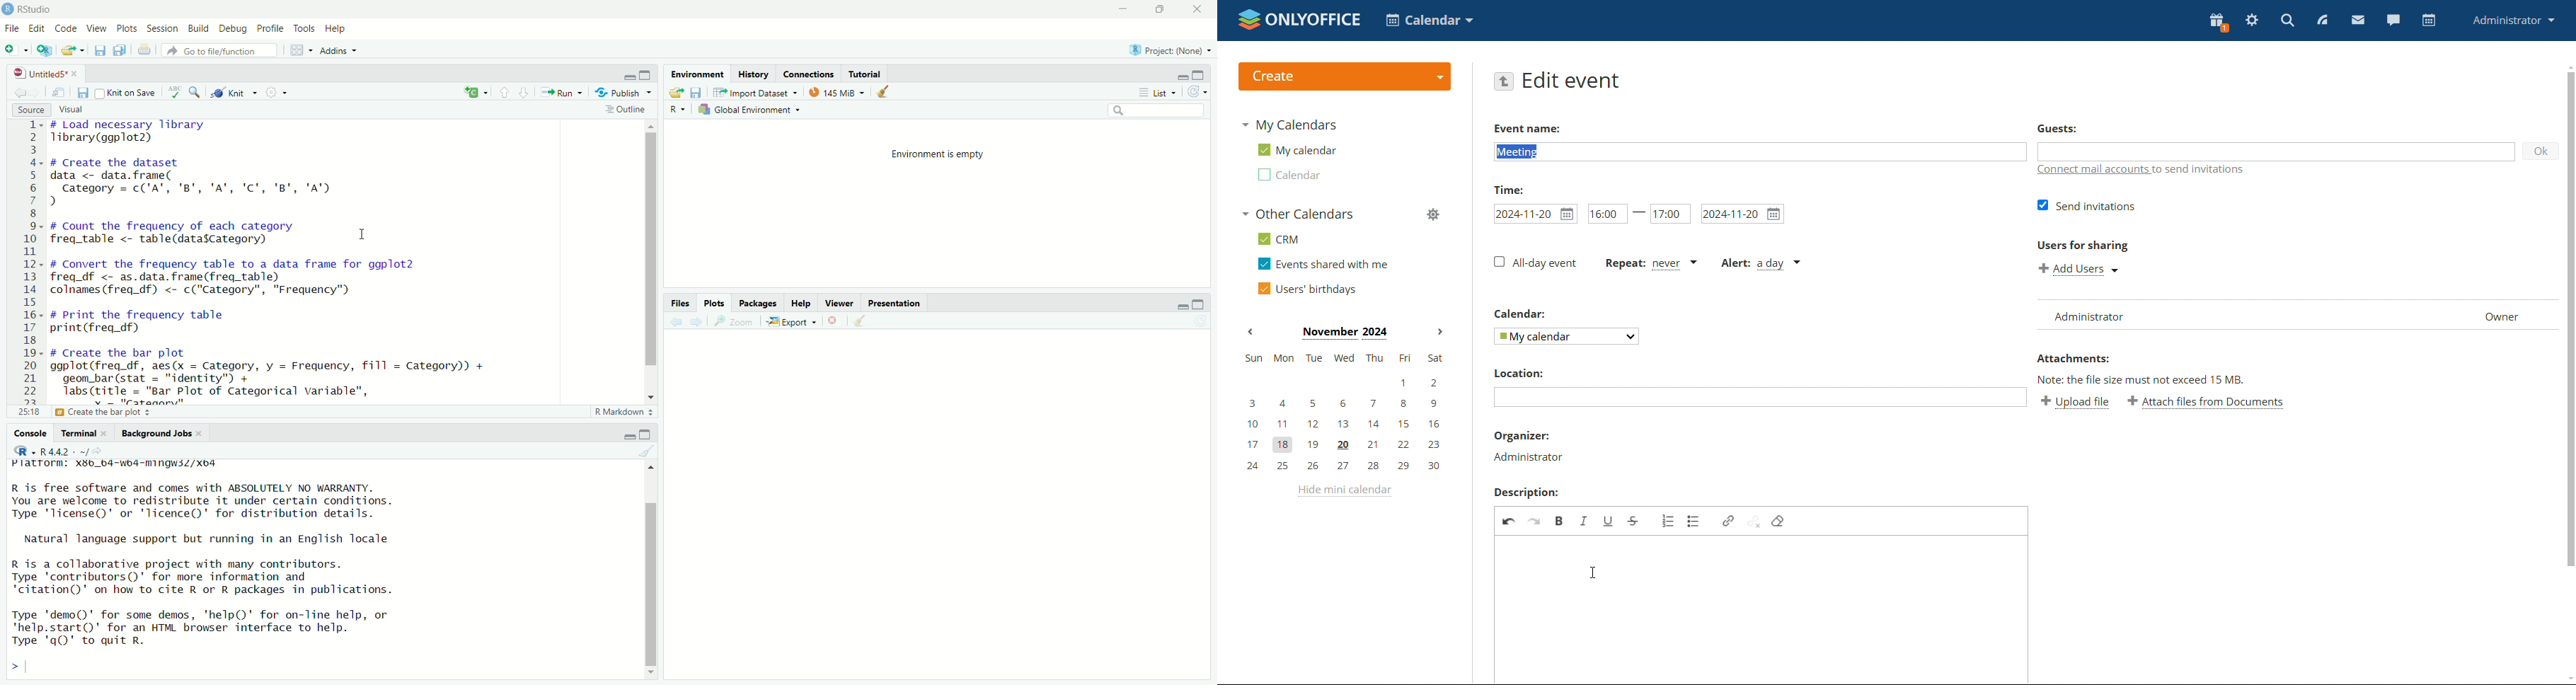 This screenshot has width=2576, height=700. I want to click on location, so click(1519, 374).